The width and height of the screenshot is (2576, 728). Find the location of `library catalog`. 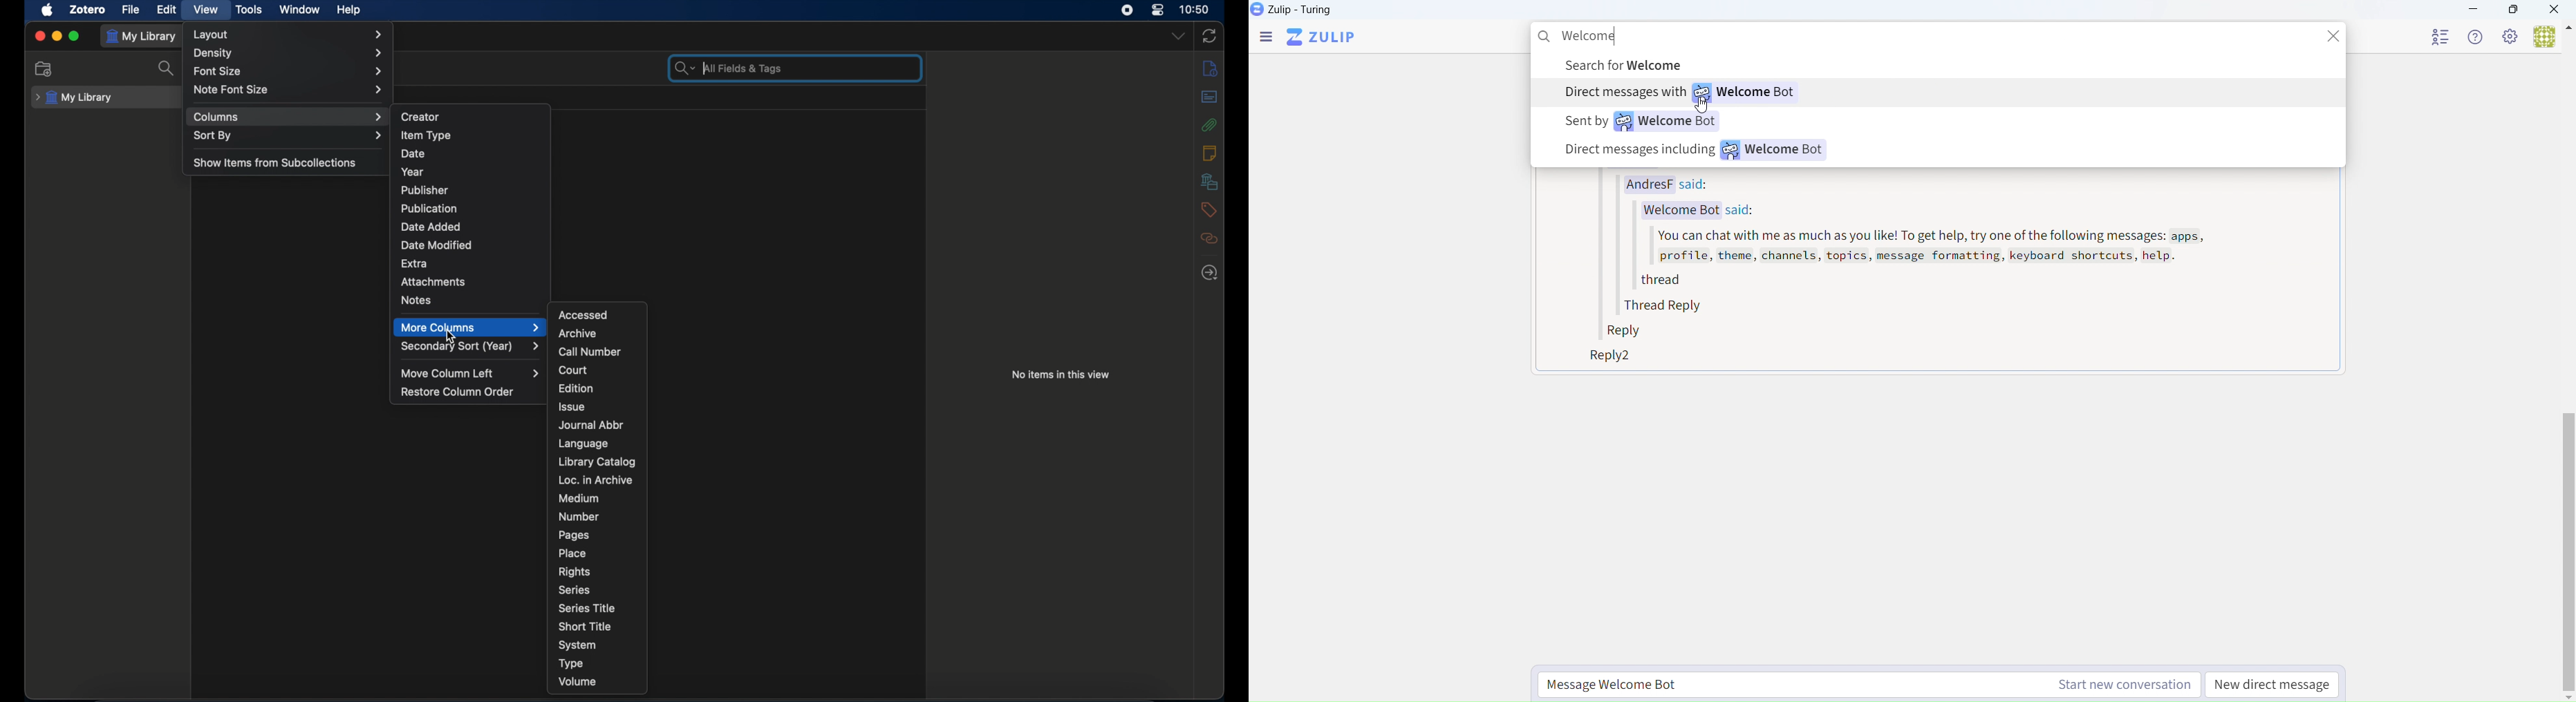

library catalog is located at coordinates (597, 462).